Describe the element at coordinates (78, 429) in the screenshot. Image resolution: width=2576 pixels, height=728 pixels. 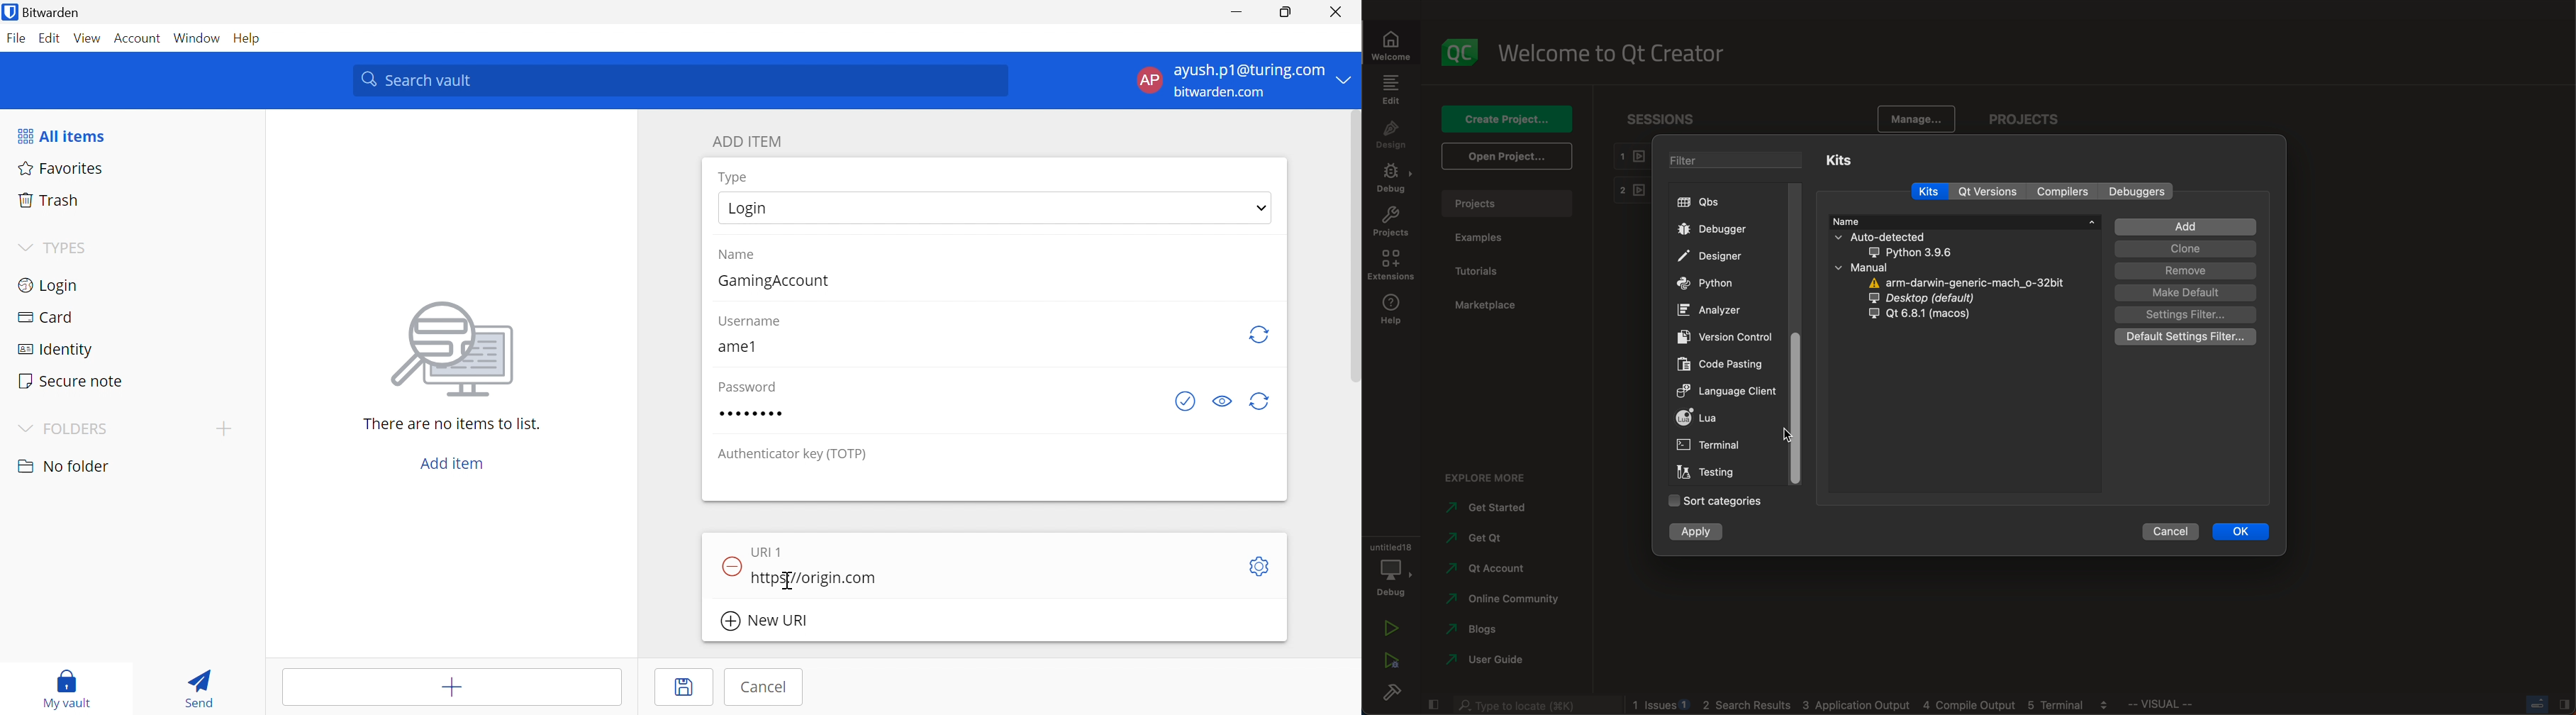
I see `FOLDERS` at that location.